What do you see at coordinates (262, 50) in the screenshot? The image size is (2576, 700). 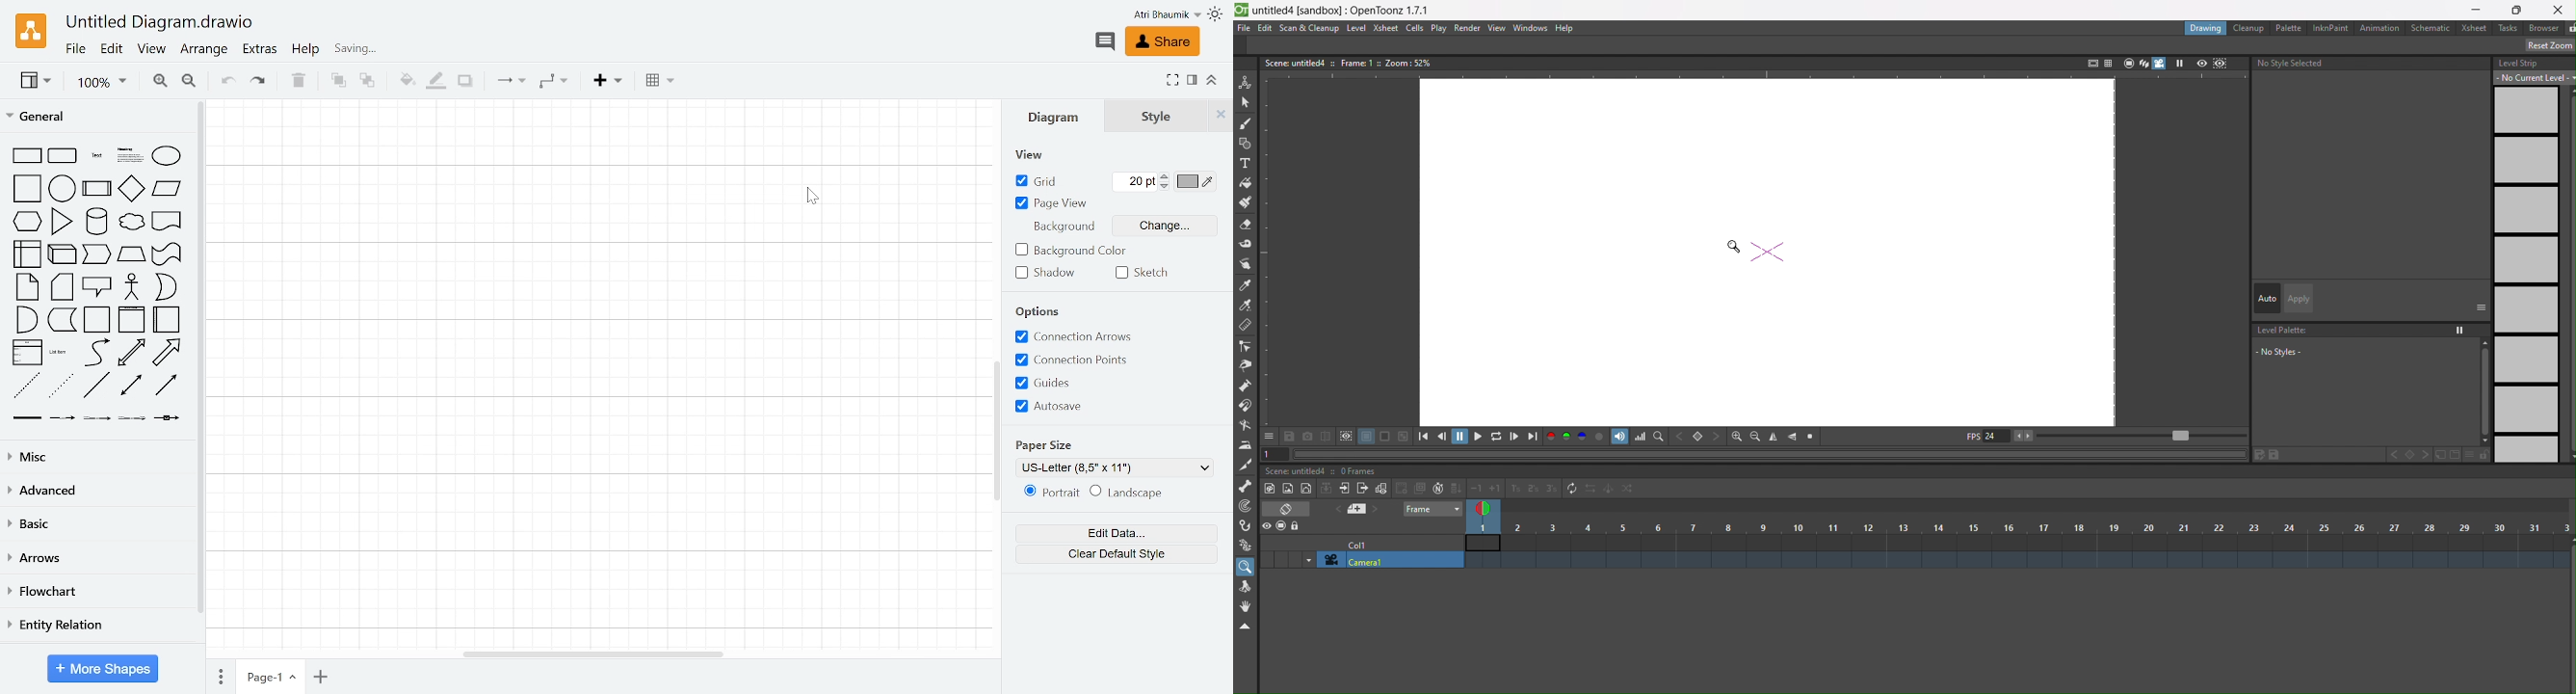 I see `Extras` at bounding box center [262, 50].